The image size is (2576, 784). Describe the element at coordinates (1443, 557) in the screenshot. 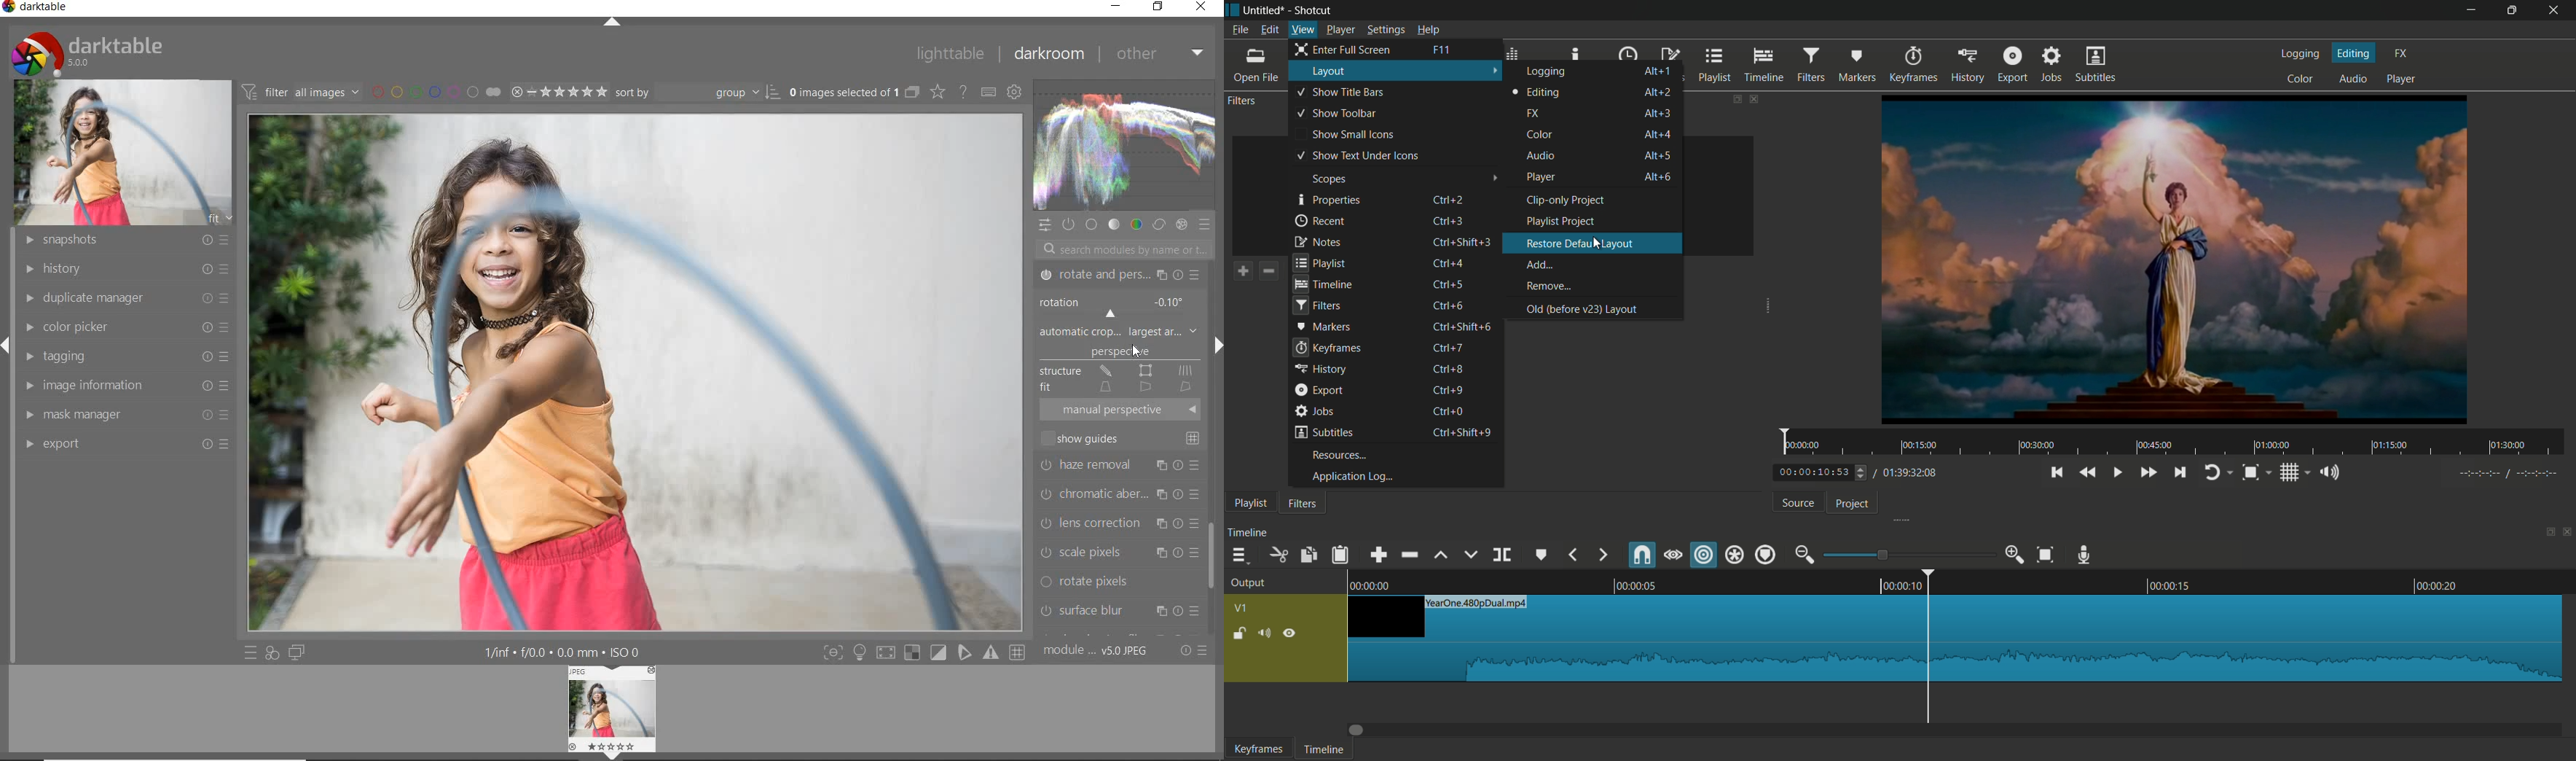

I see `lift` at that location.